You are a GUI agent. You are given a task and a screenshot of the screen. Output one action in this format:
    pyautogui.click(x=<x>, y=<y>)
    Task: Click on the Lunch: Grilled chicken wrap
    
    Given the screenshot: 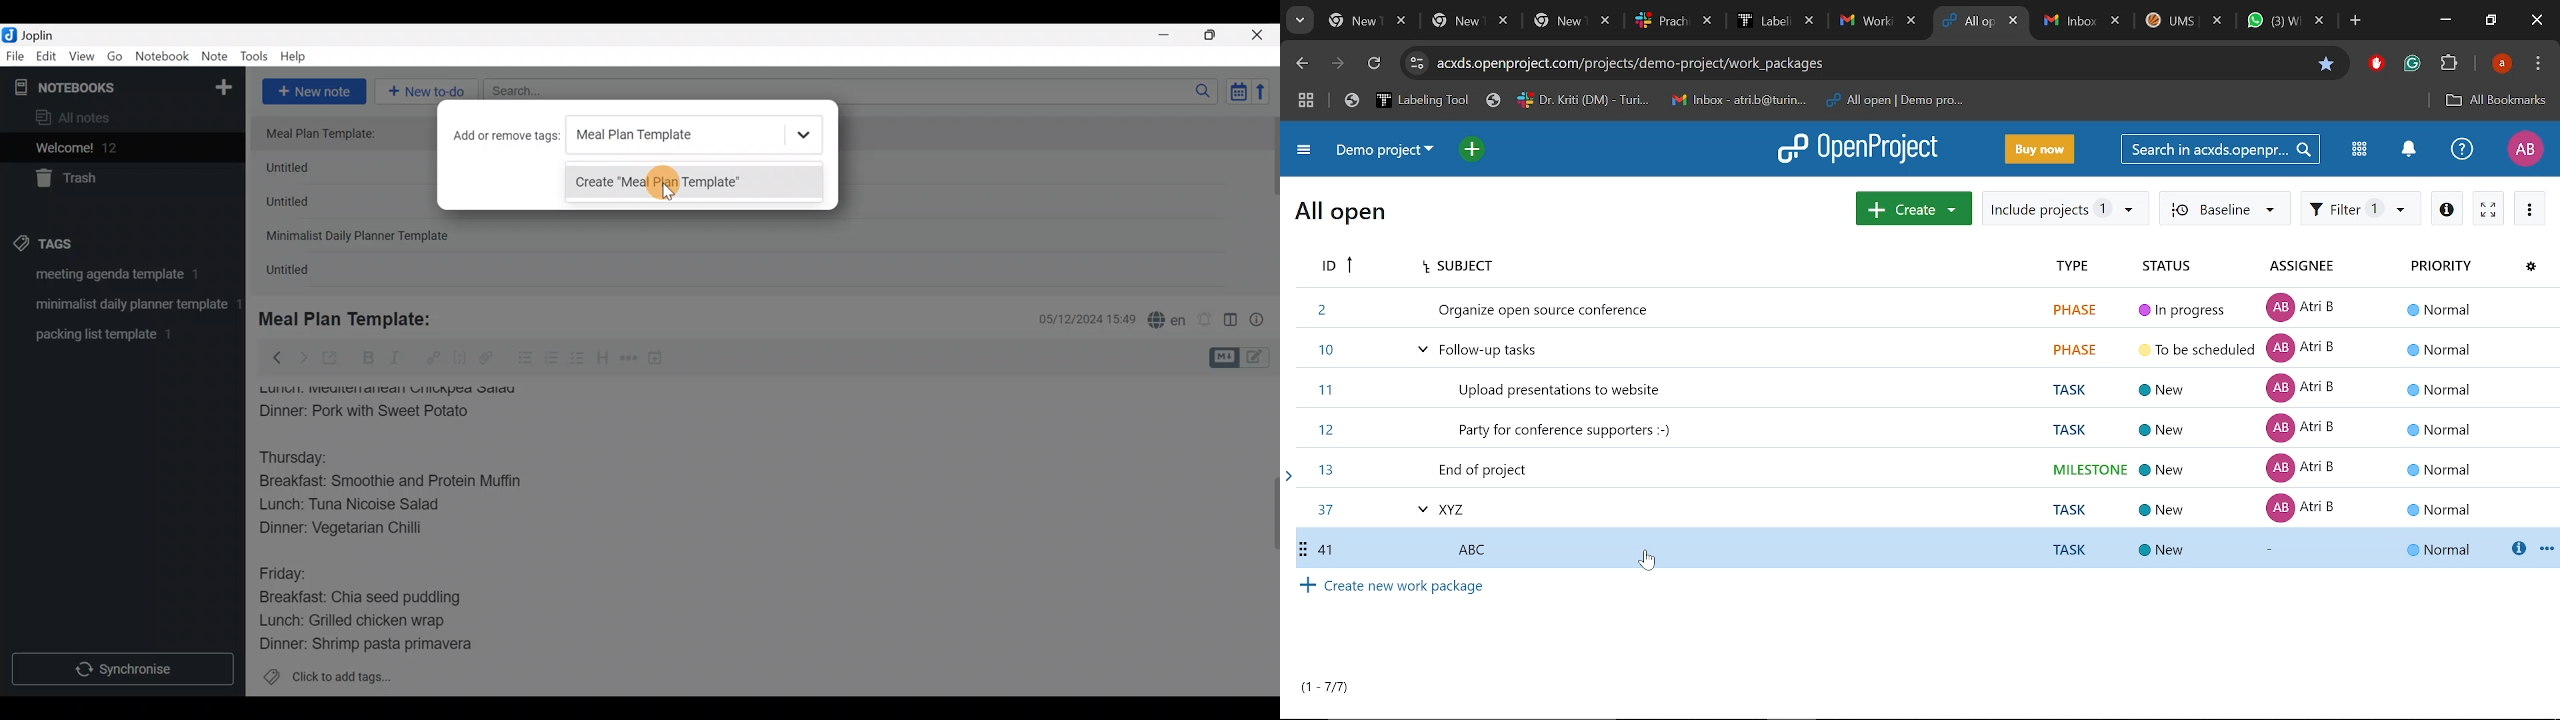 What is the action you would take?
    pyautogui.click(x=351, y=620)
    